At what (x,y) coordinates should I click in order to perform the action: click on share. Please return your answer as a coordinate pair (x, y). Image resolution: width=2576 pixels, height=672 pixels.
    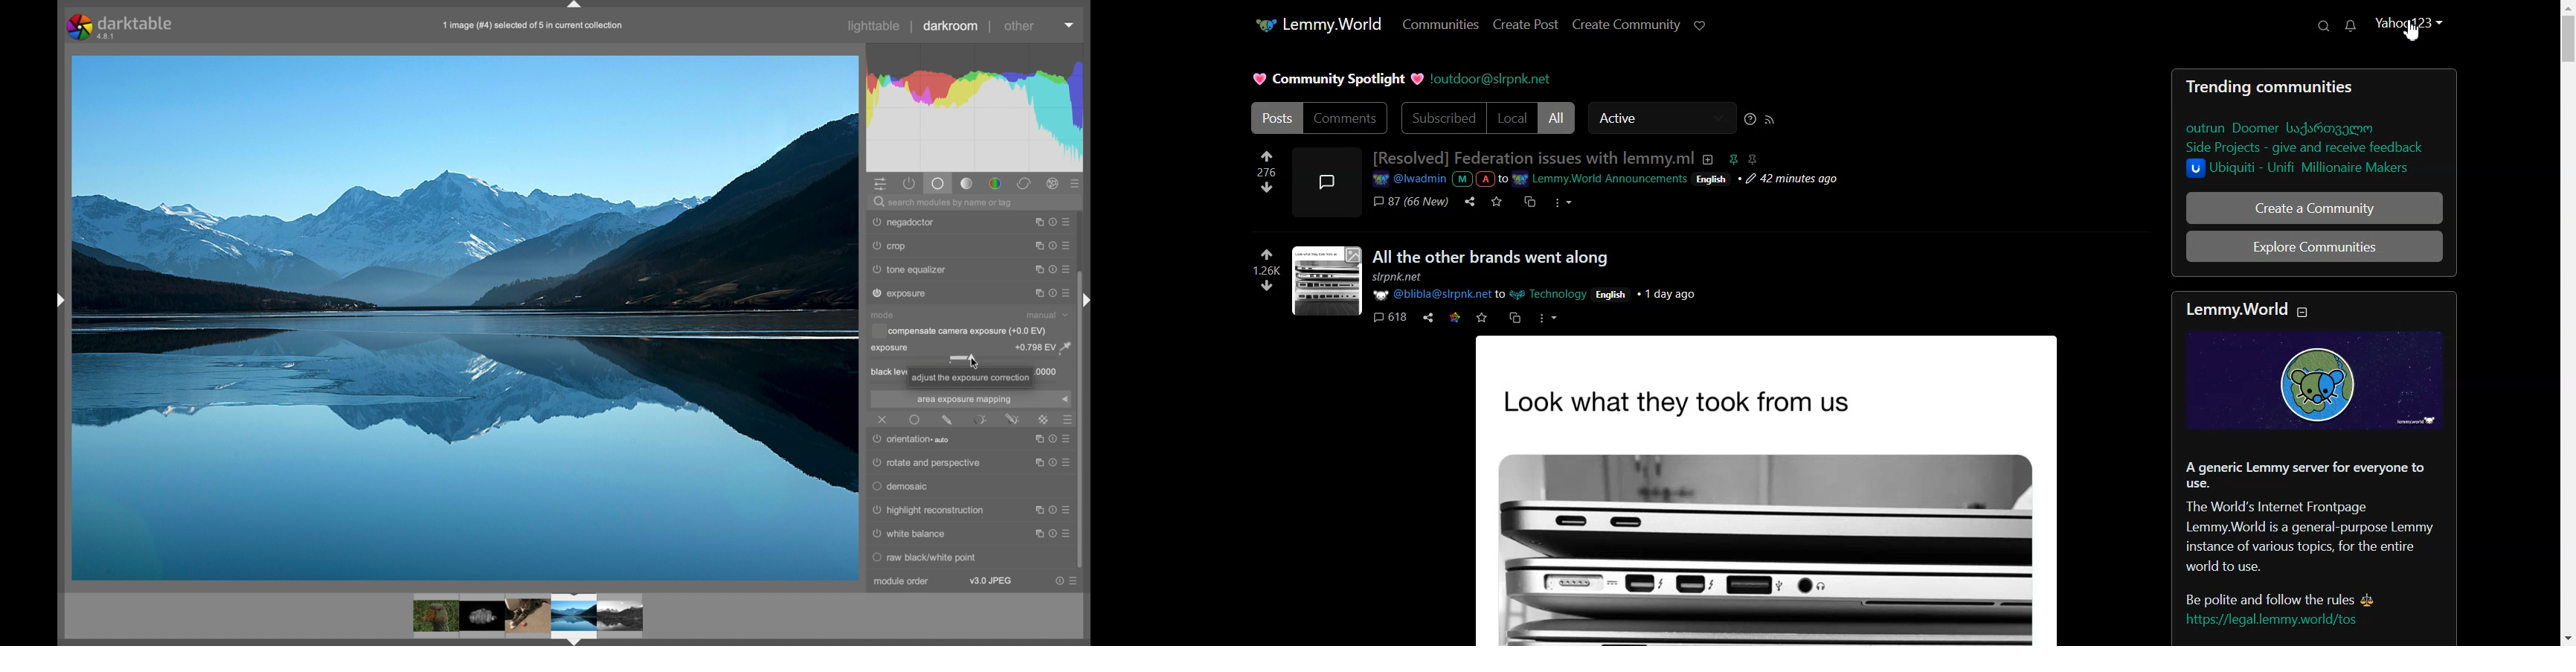
    Looking at the image, I should click on (1468, 202).